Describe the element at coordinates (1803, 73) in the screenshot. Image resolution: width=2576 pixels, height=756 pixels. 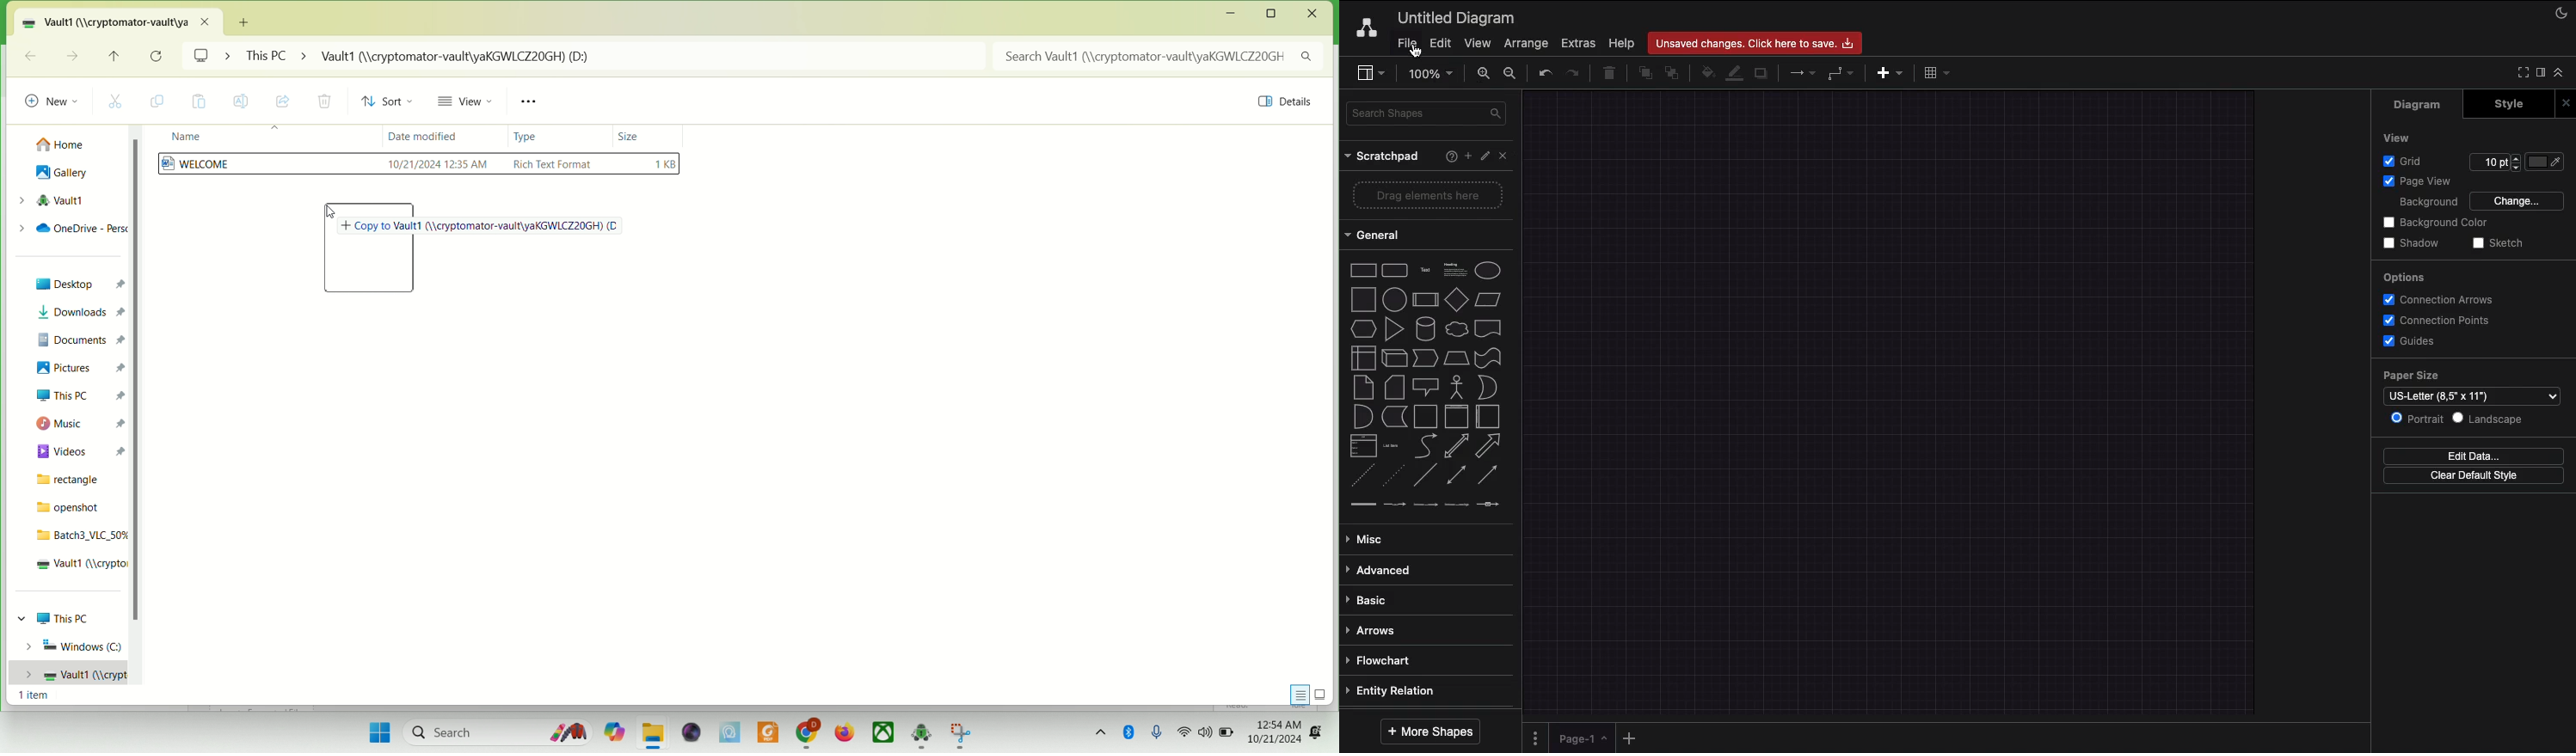
I see `Connection ` at that location.